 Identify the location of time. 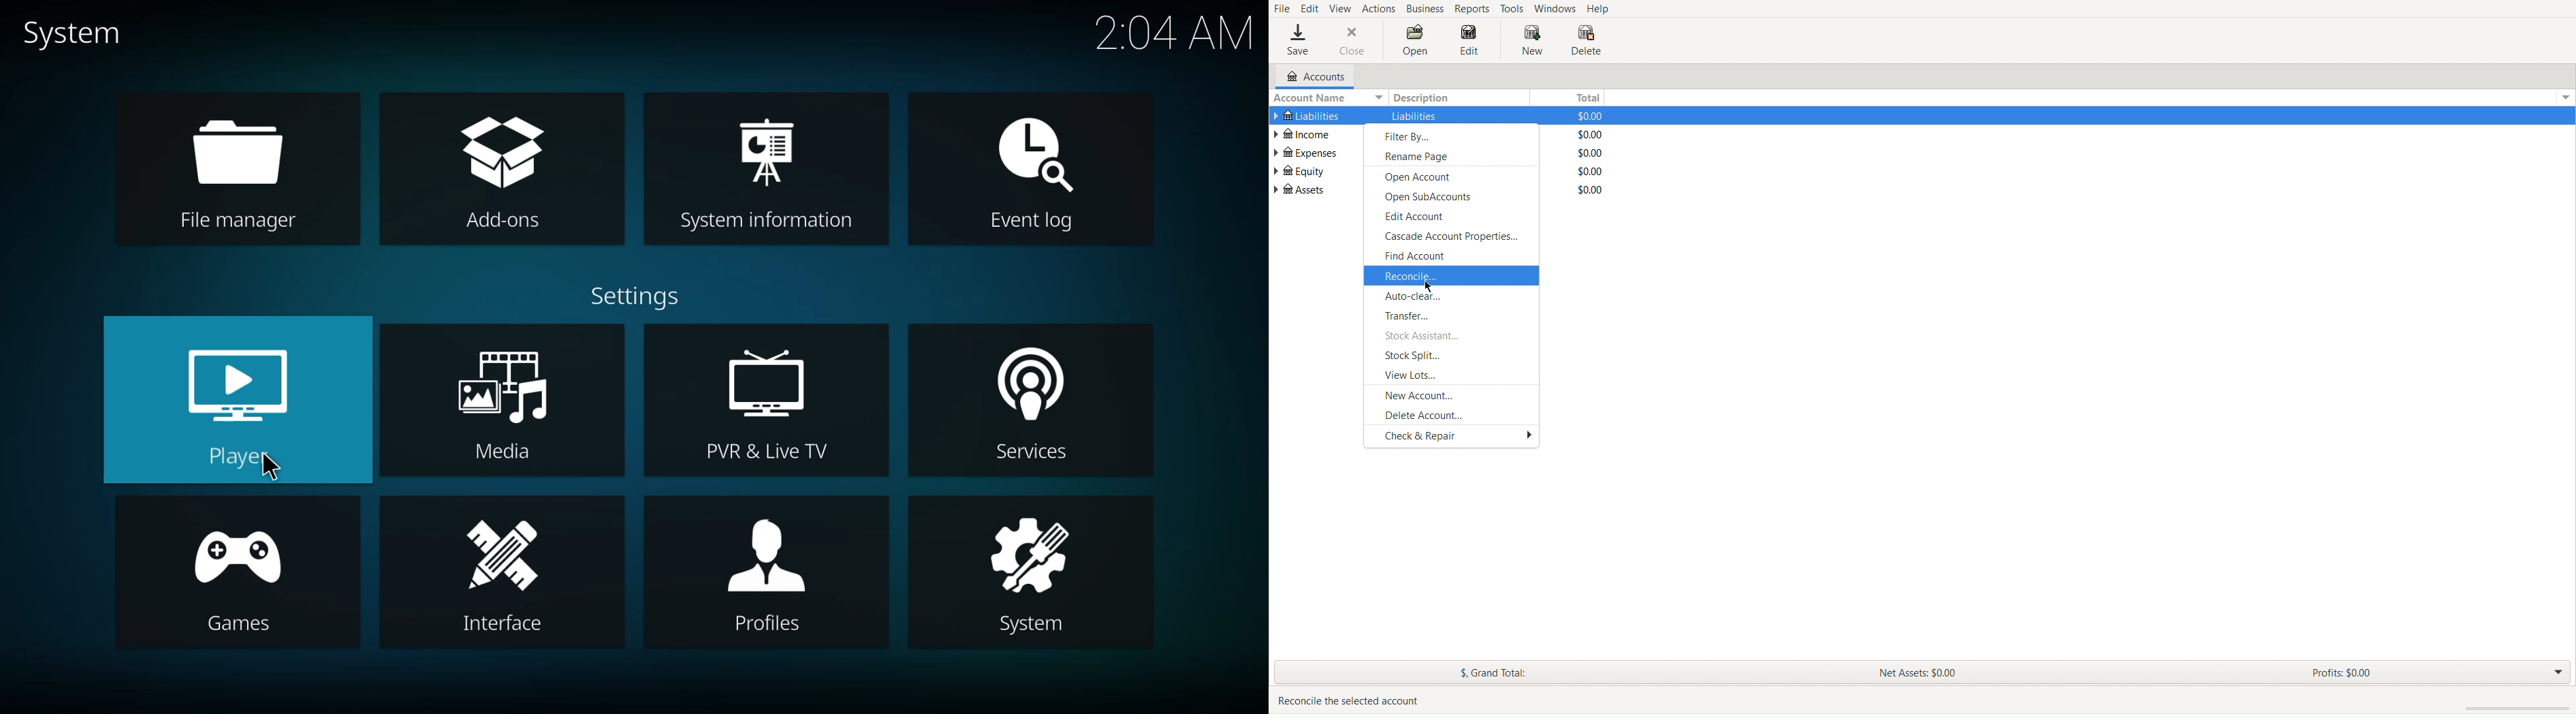
(1180, 34).